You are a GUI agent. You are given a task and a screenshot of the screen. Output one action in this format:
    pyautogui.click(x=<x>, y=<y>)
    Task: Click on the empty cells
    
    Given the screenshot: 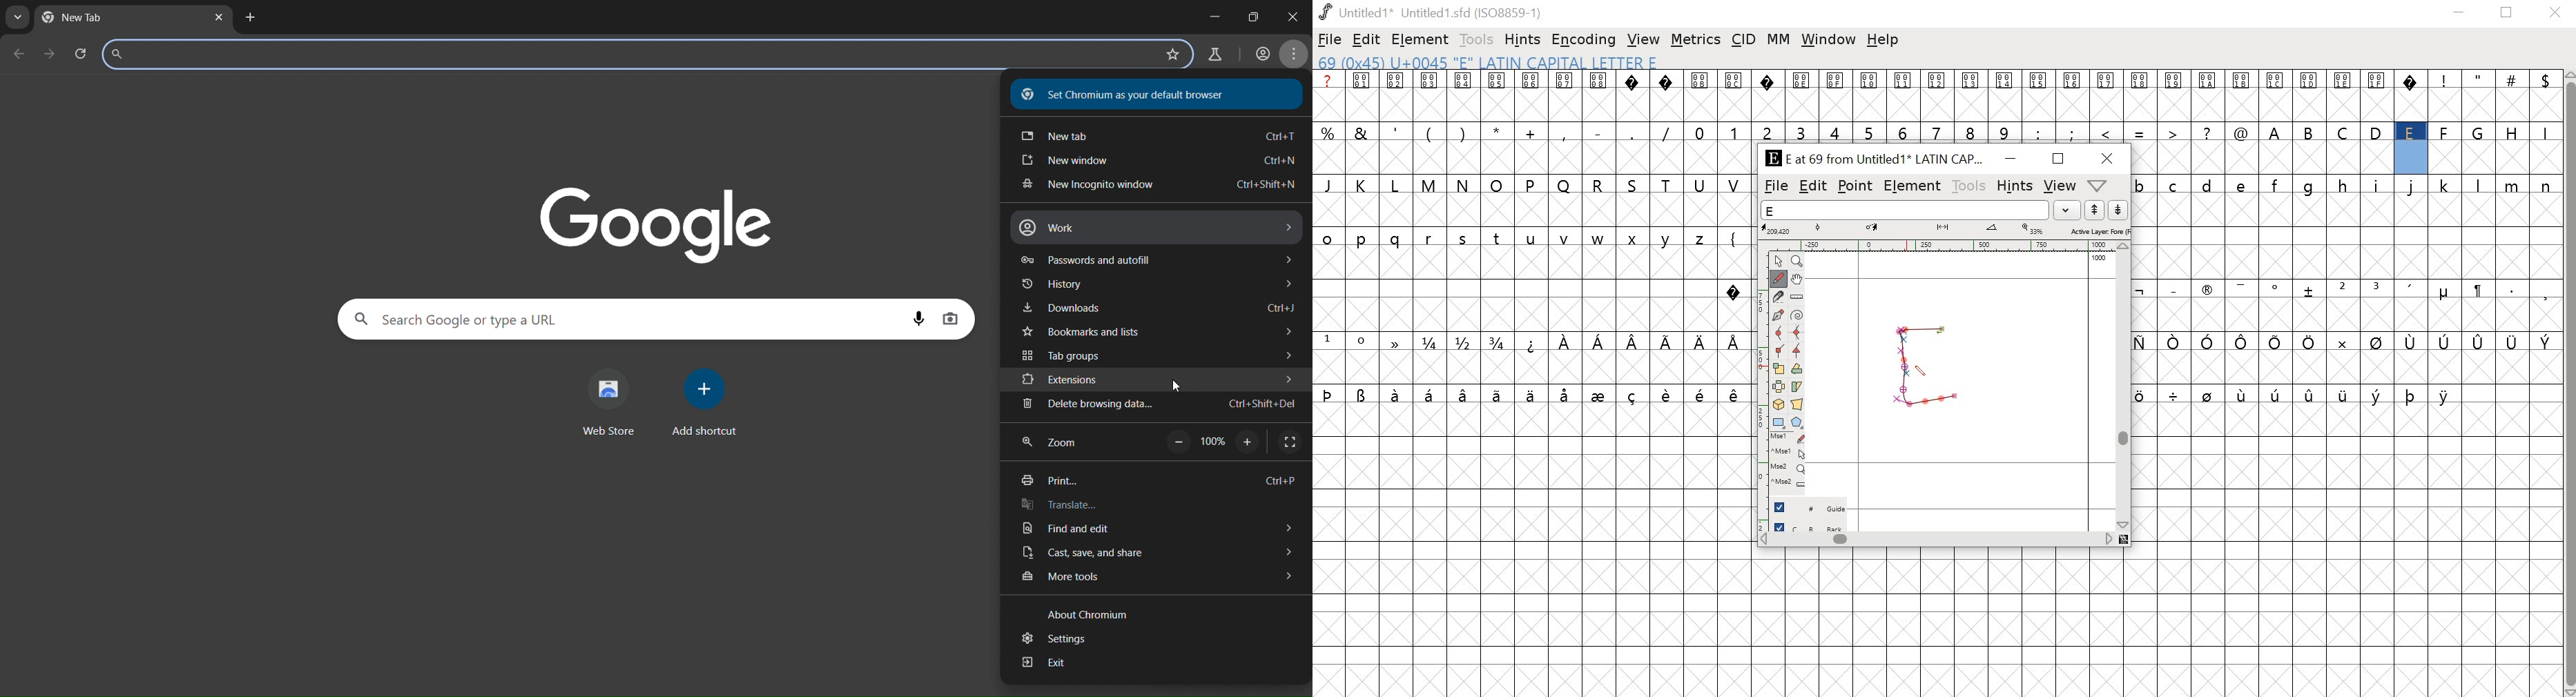 What is the action you would take?
    pyautogui.click(x=2350, y=551)
    